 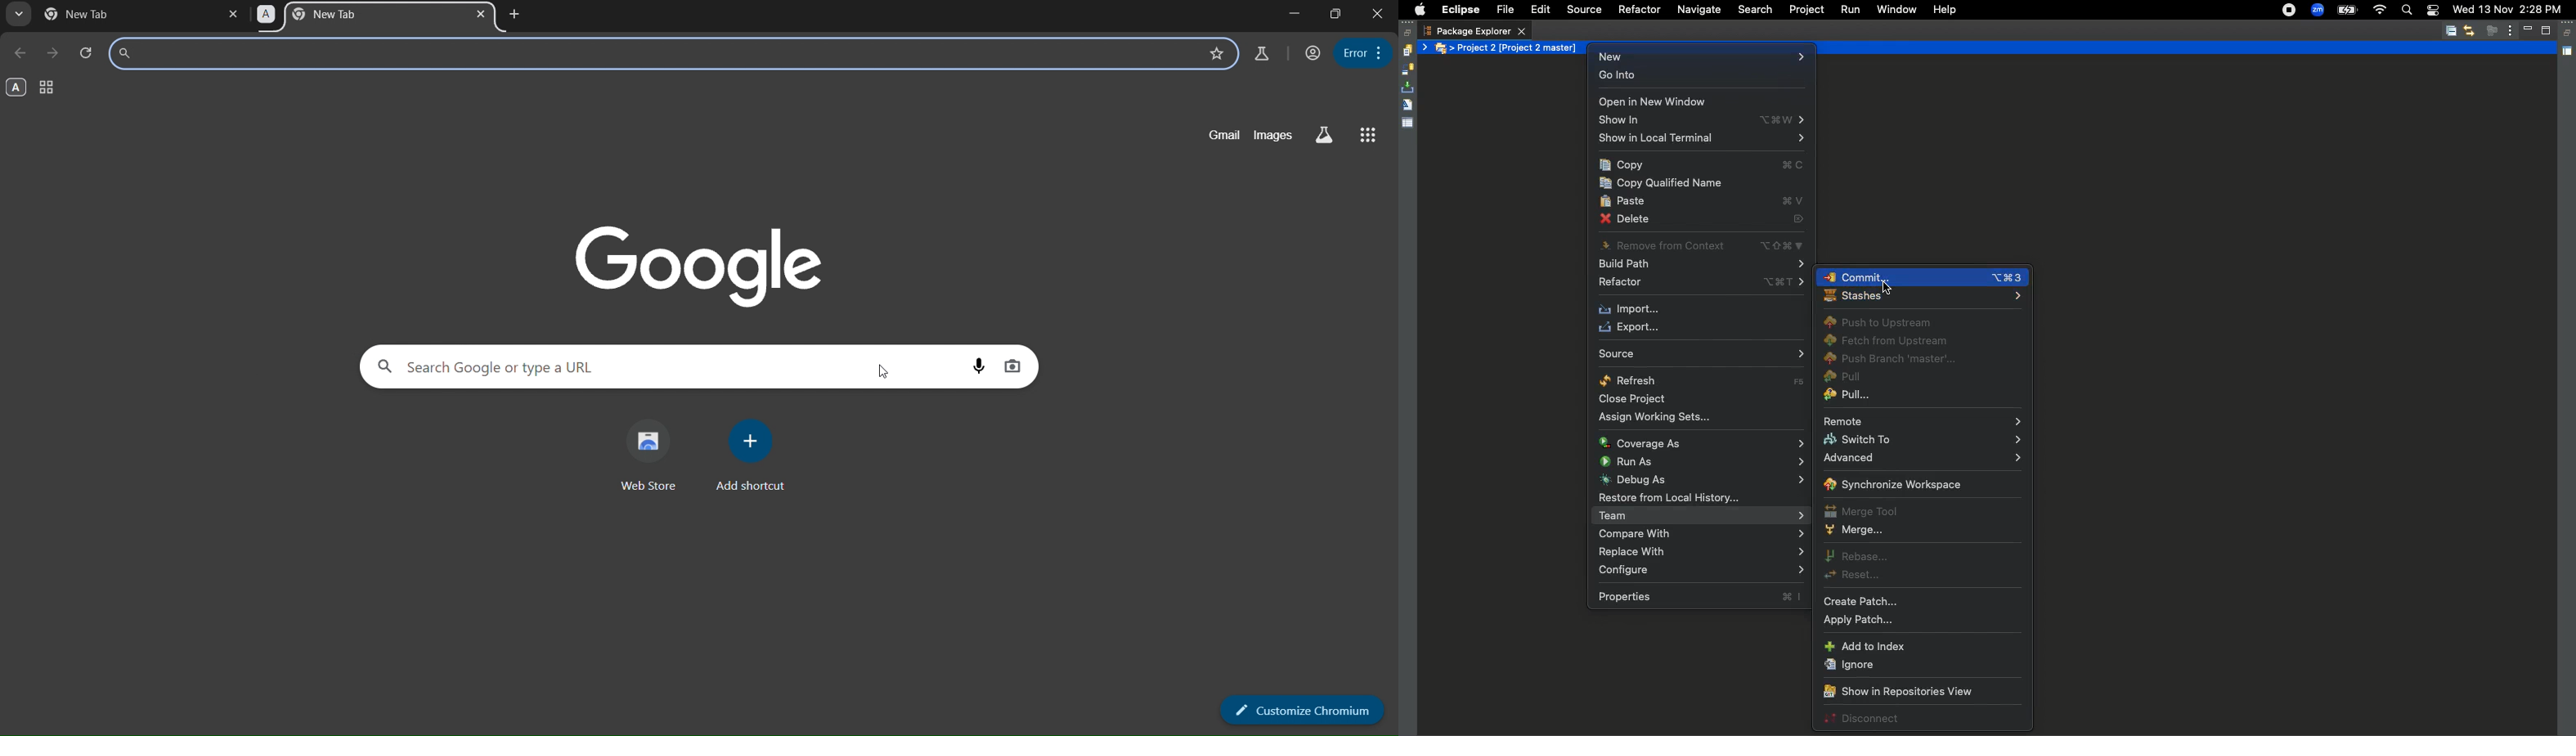 What do you see at coordinates (1262, 55) in the screenshot?
I see `search labs` at bounding box center [1262, 55].